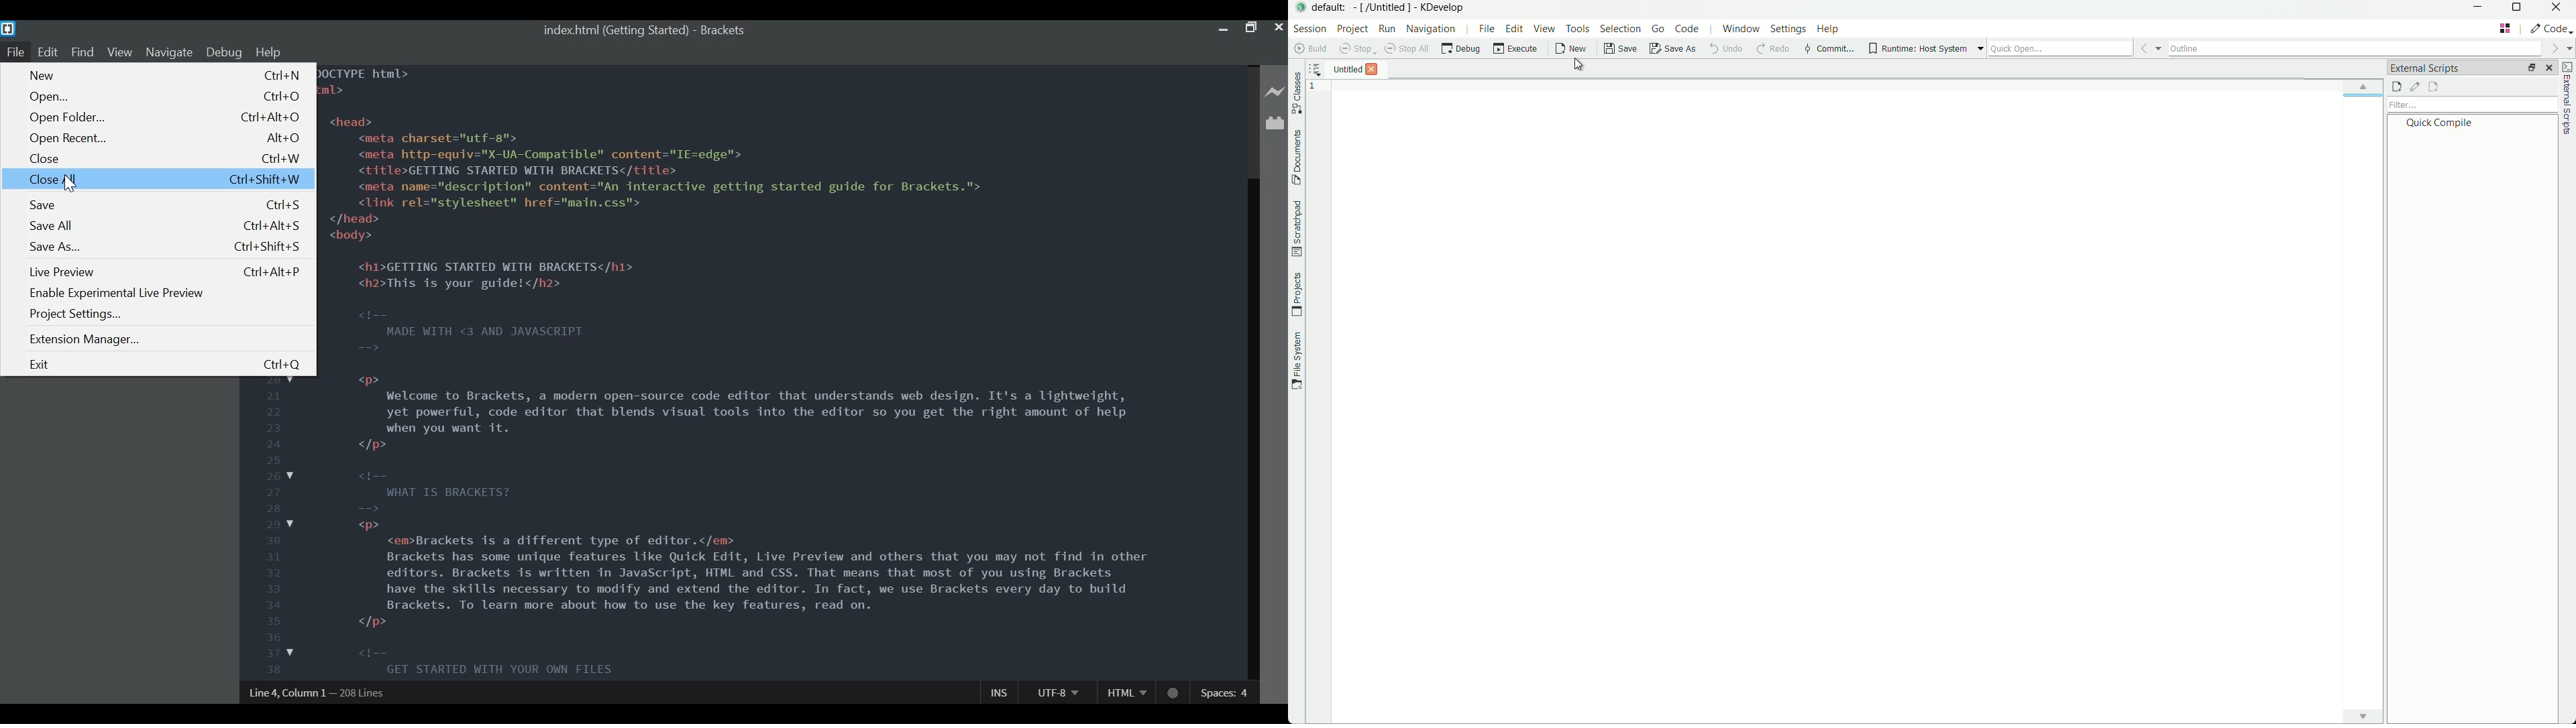 The width and height of the screenshot is (2576, 728). What do you see at coordinates (1725, 48) in the screenshot?
I see `undo` at bounding box center [1725, 48].